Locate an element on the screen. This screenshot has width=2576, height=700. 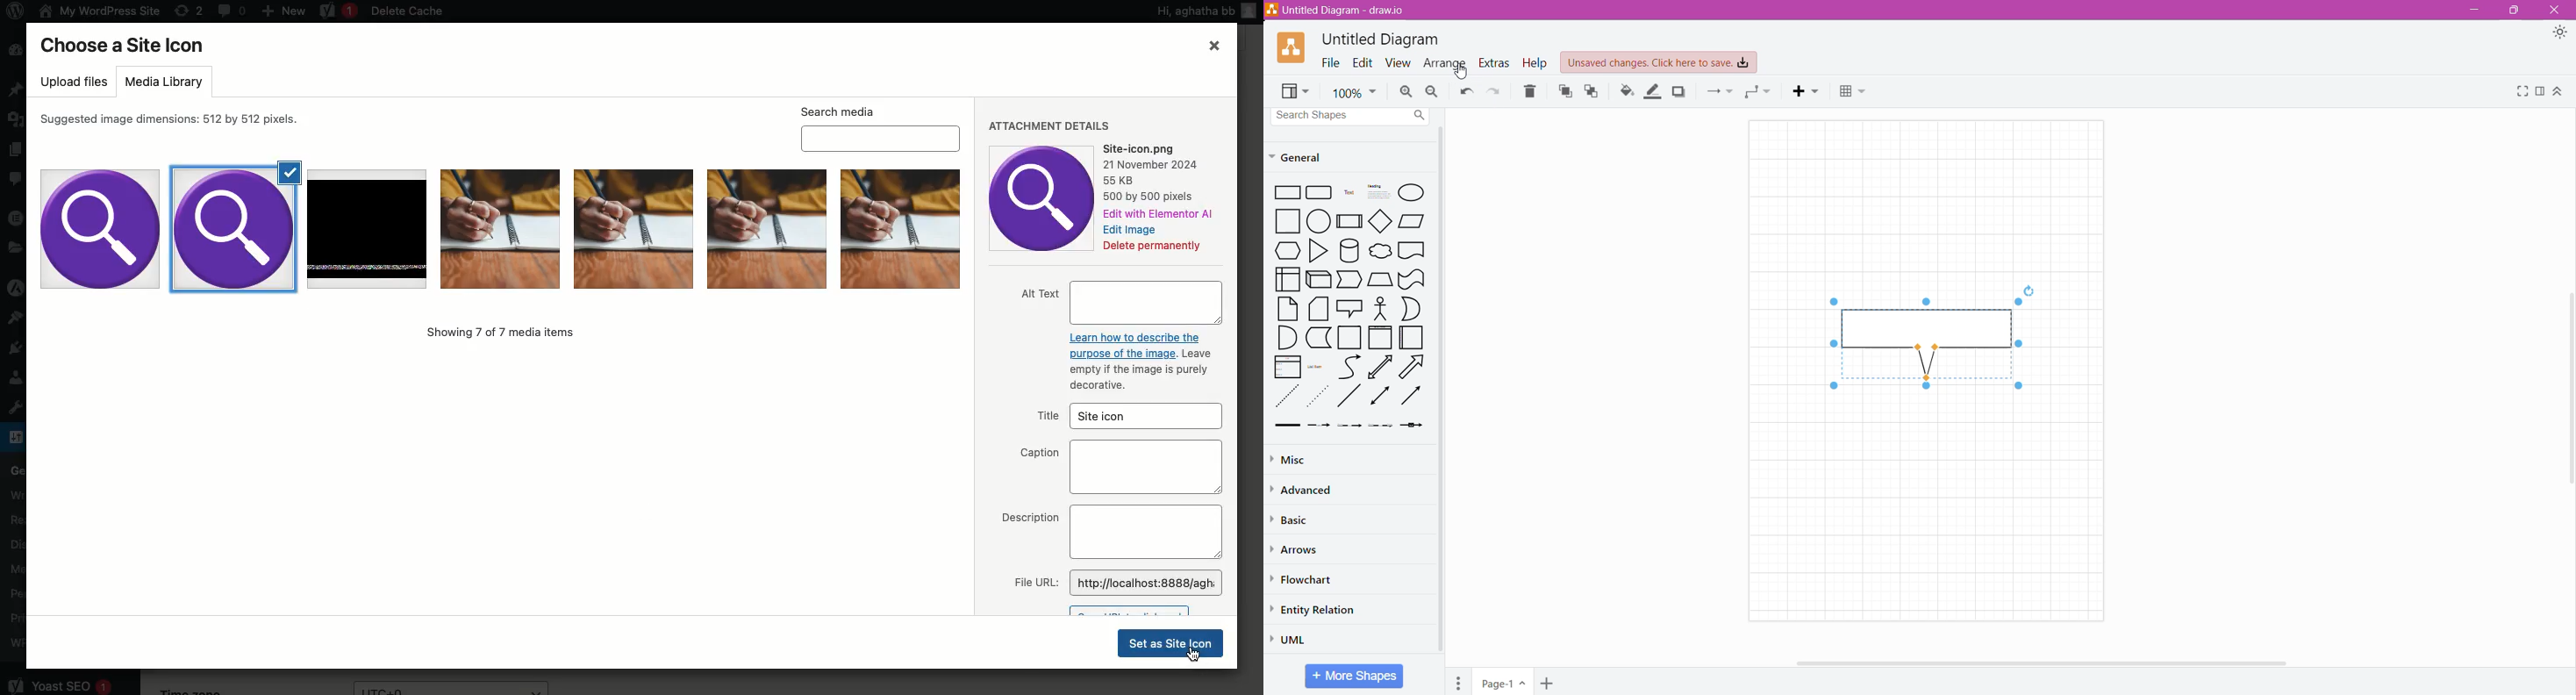
Misc is located at coordinates (1296, 459).